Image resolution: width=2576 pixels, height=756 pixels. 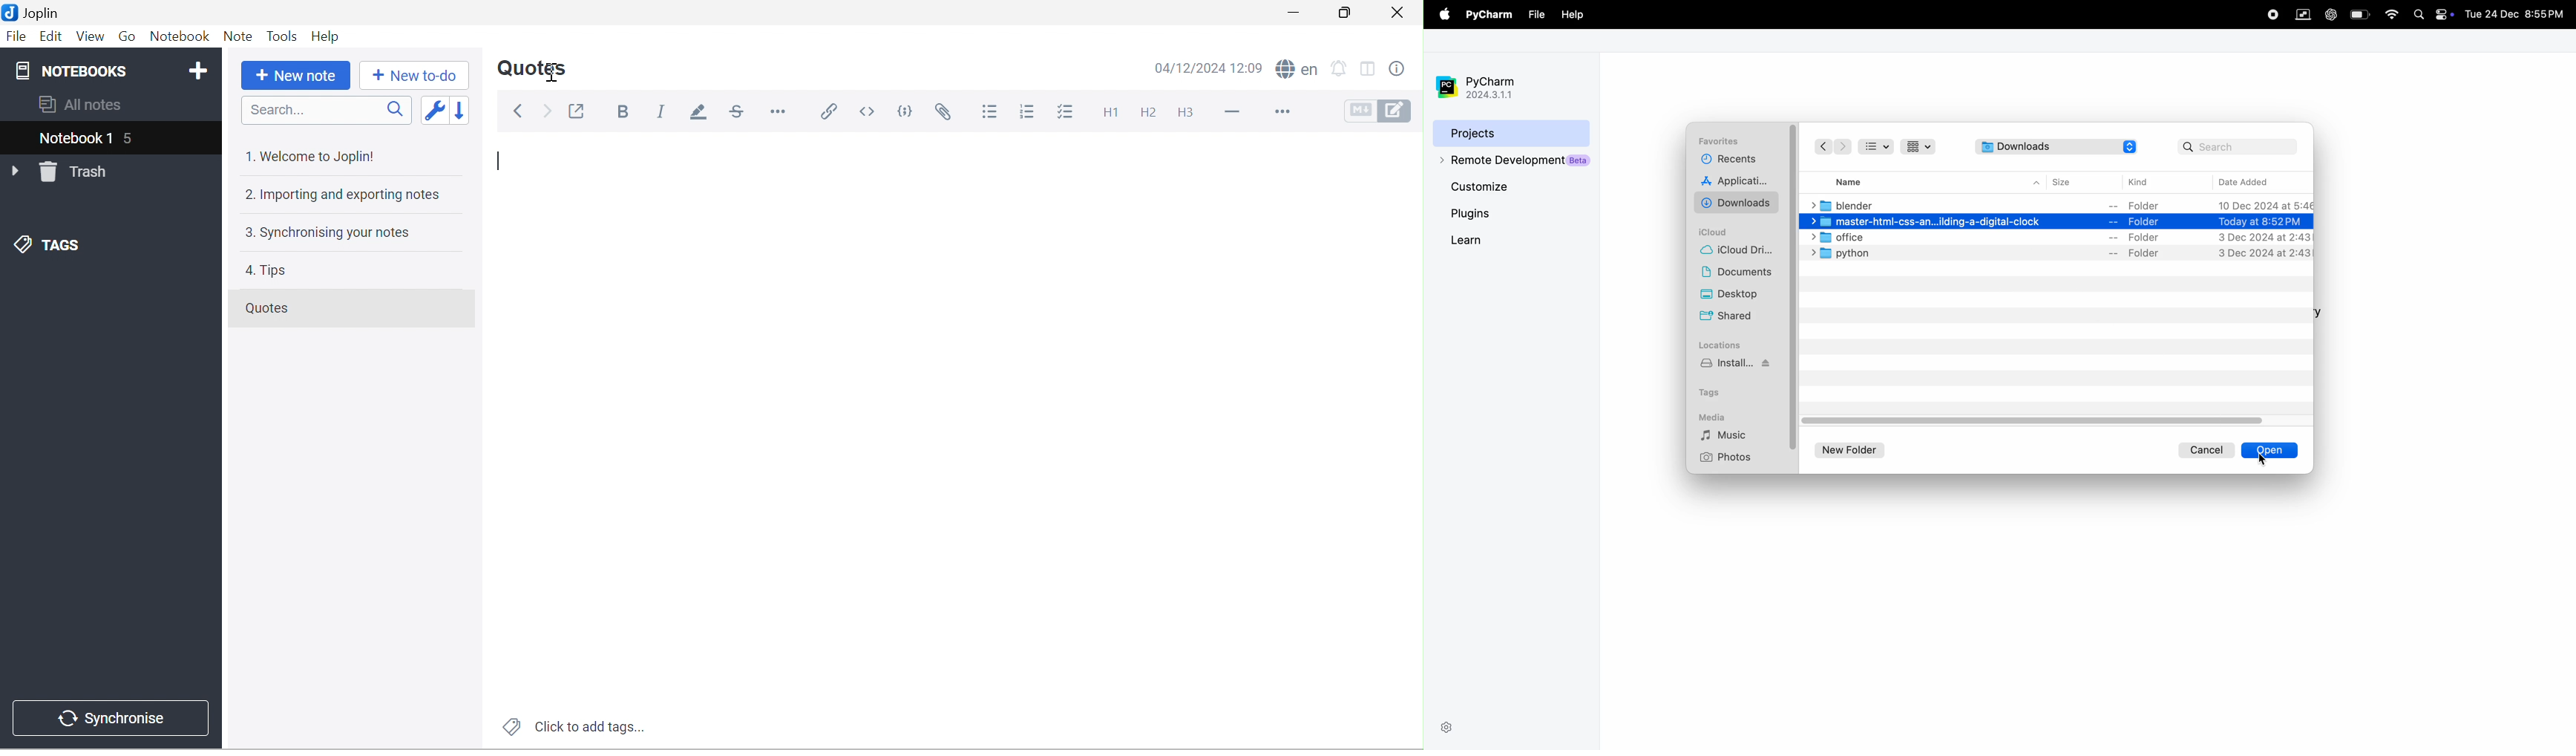 I want to click on Help, so click(x=329, y=36).